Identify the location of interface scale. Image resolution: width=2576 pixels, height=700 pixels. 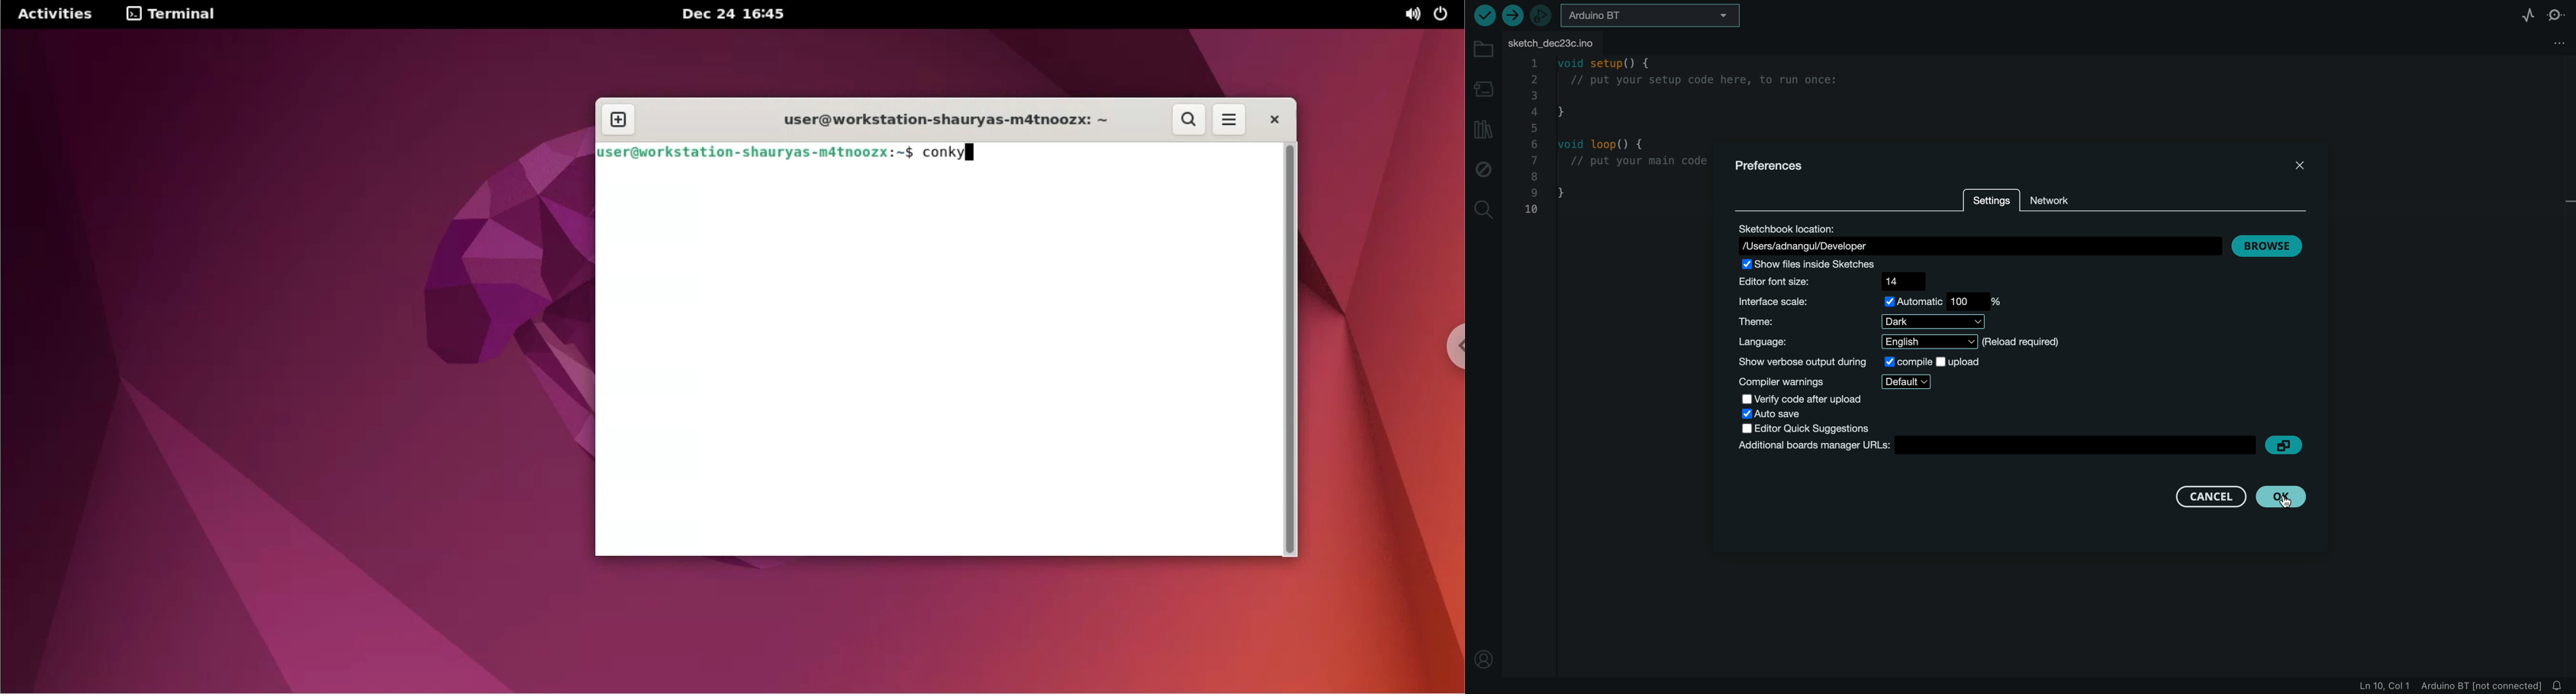
(1875, 303).